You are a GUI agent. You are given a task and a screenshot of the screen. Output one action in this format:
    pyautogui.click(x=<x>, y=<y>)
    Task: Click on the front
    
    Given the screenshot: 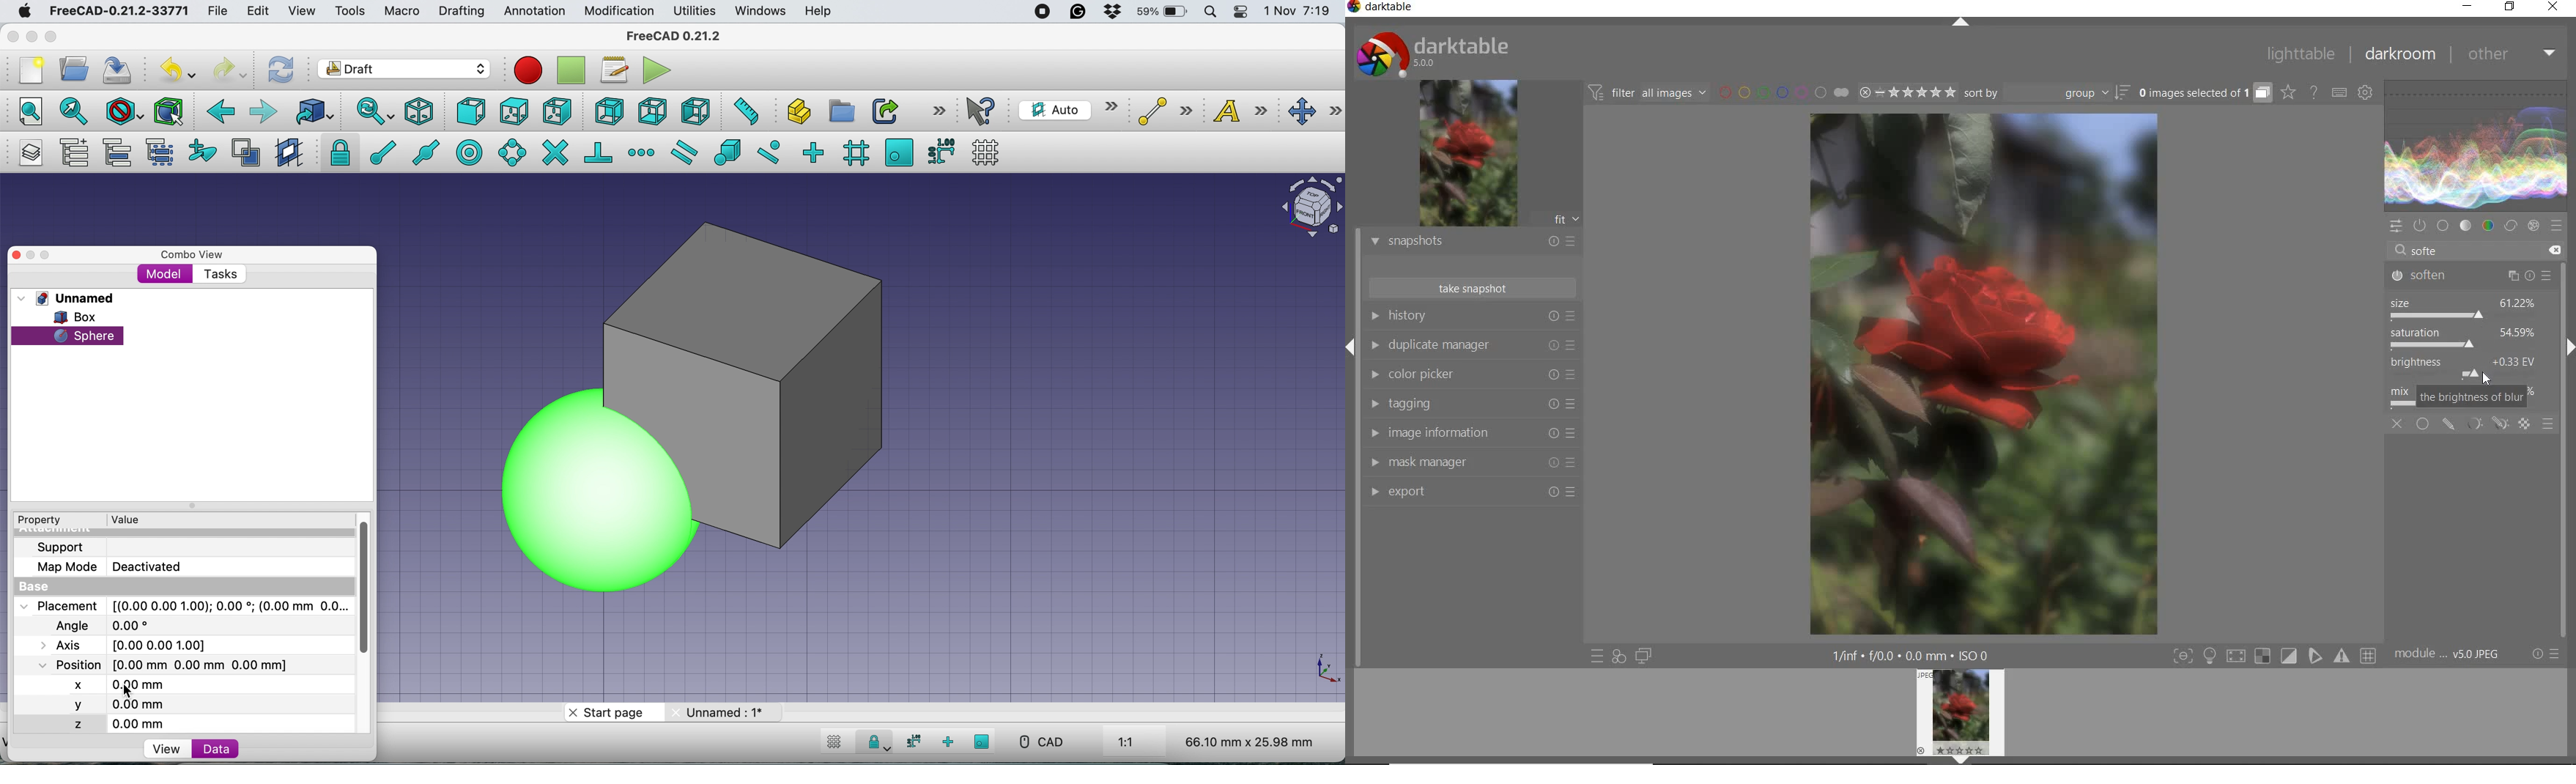 What is the action you would take?
    pyautogui.click(x=472, y=114)
    